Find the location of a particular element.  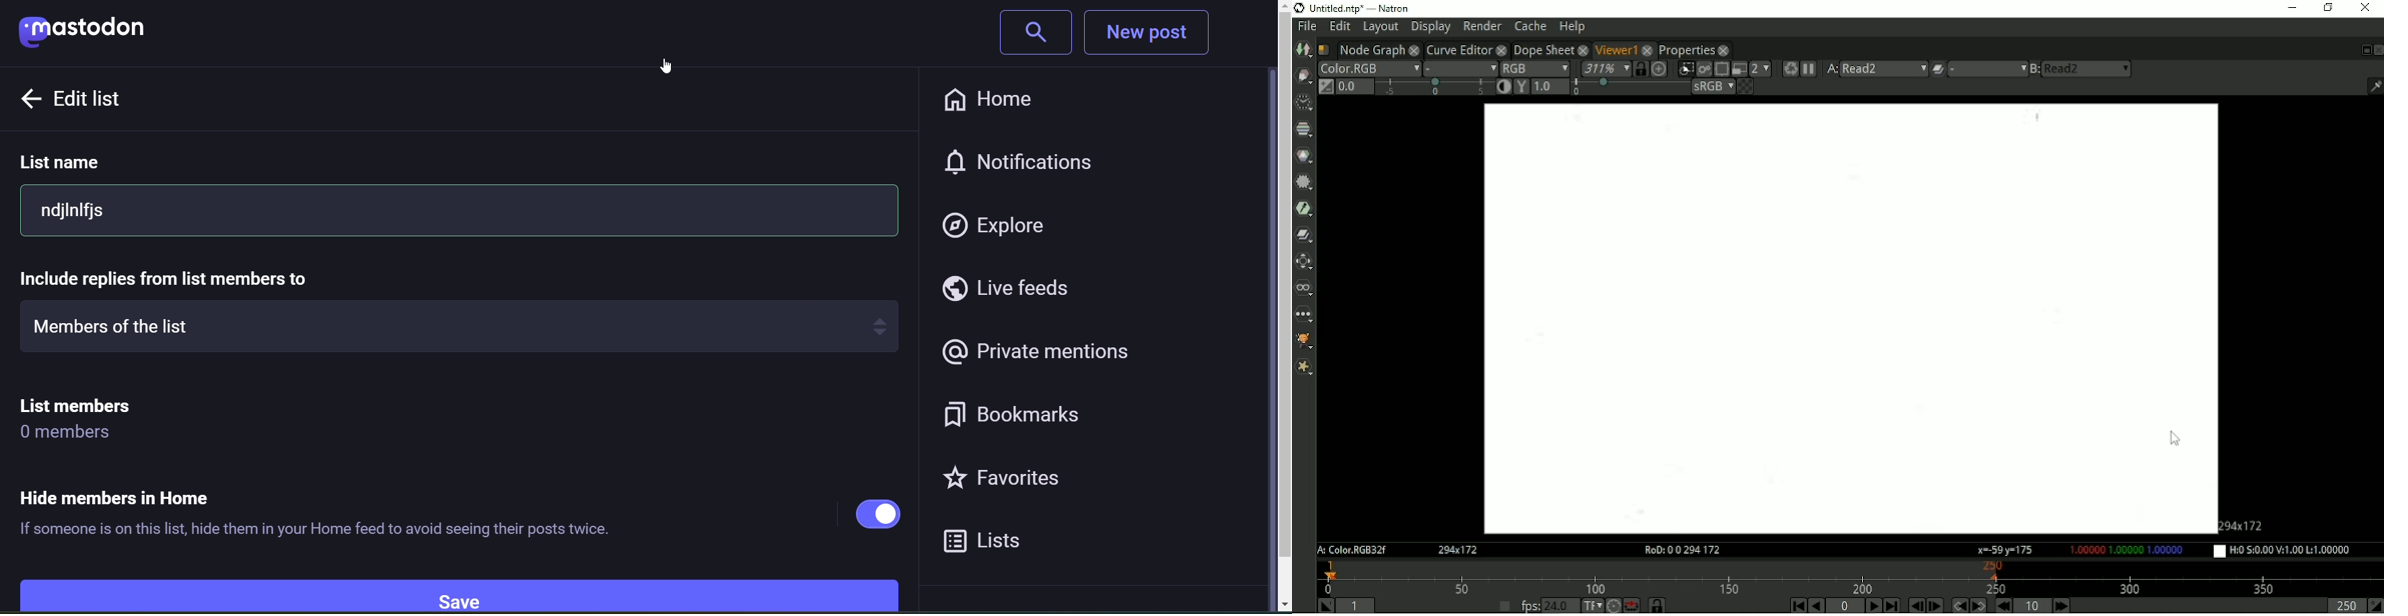

Behaviour is located at coordinates (1631, 605).